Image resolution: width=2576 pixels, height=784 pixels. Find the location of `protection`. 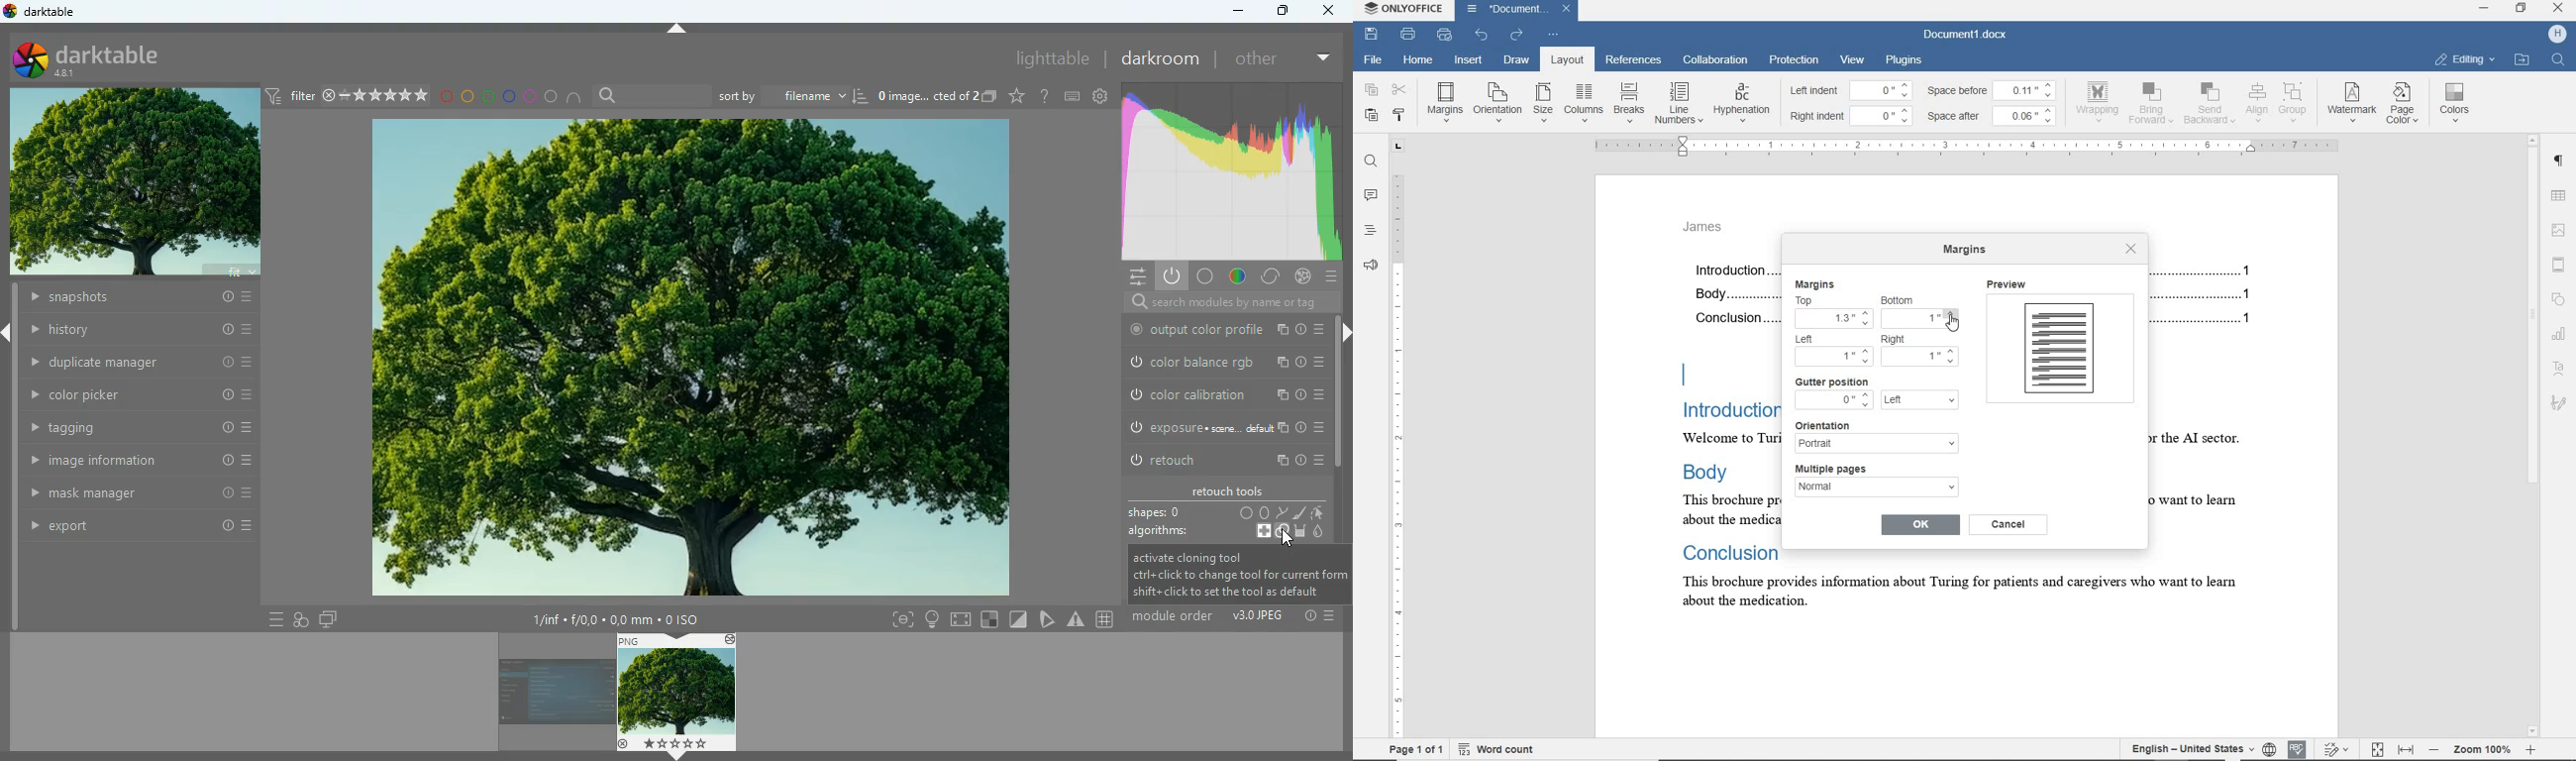

protection is located at coordinates (1794, 59).